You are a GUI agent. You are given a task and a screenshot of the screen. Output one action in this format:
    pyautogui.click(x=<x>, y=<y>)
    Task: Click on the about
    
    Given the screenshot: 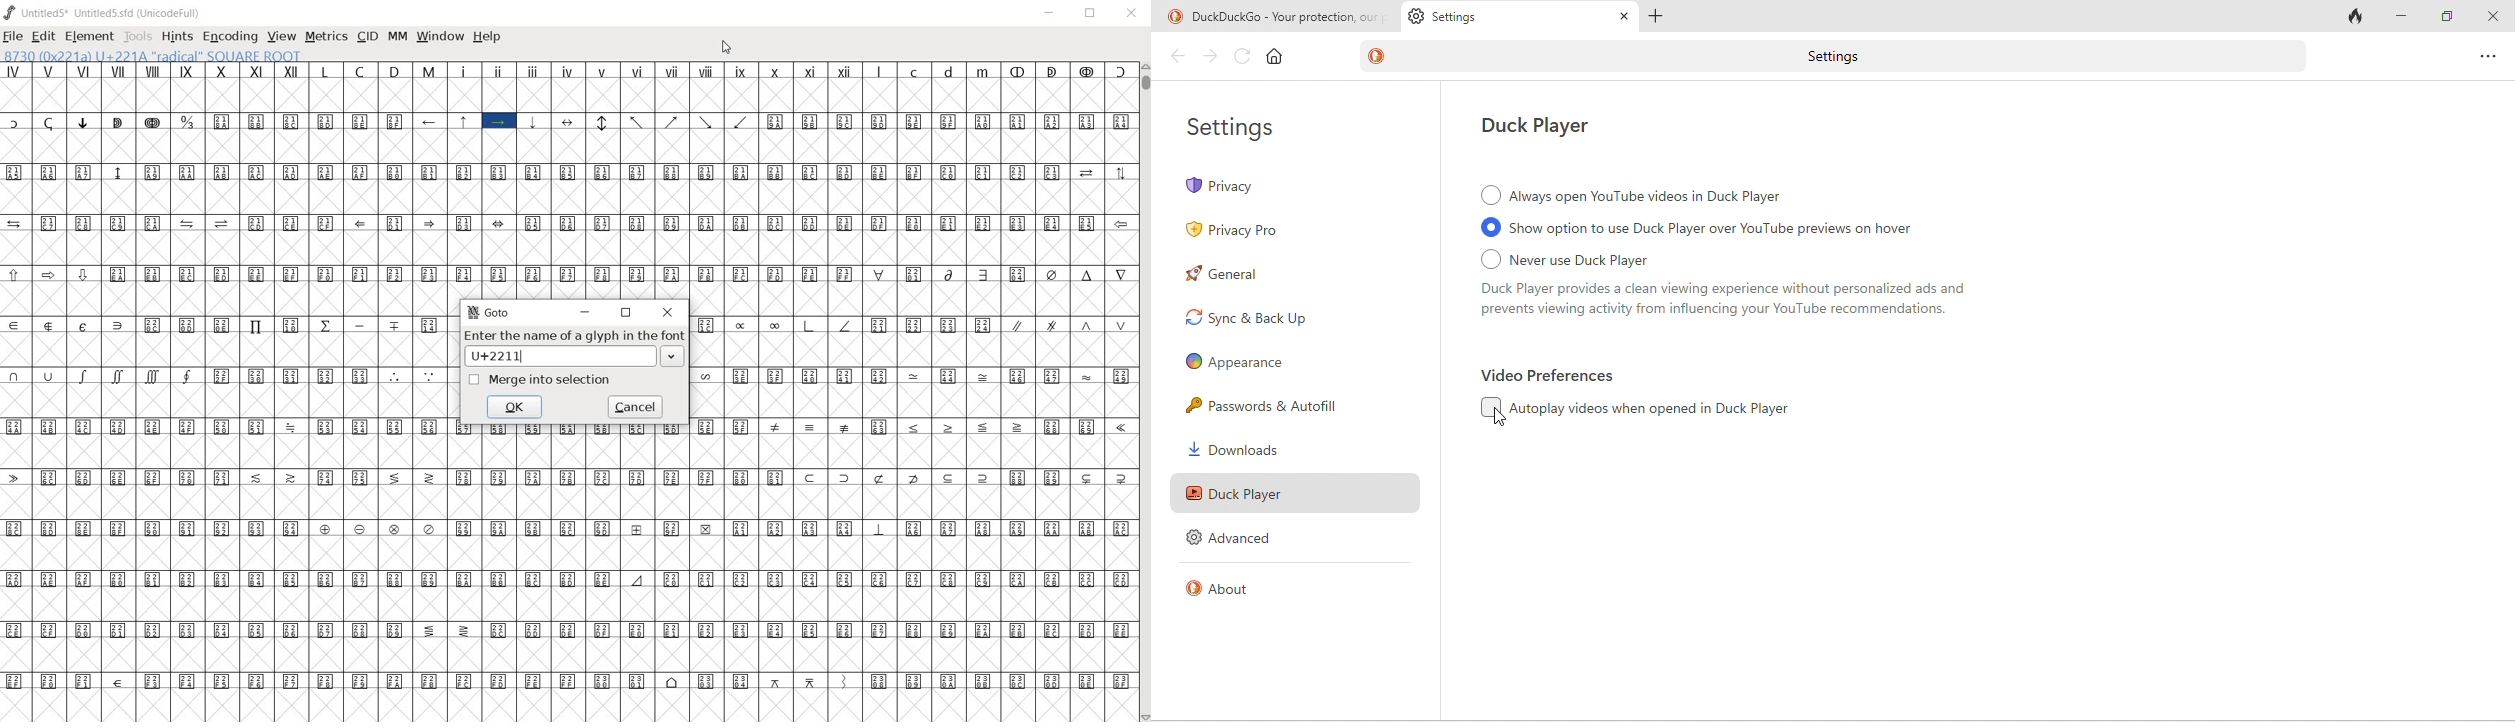 What is the action you would take?
    pyautogui.click(x=1225, y=586)
    